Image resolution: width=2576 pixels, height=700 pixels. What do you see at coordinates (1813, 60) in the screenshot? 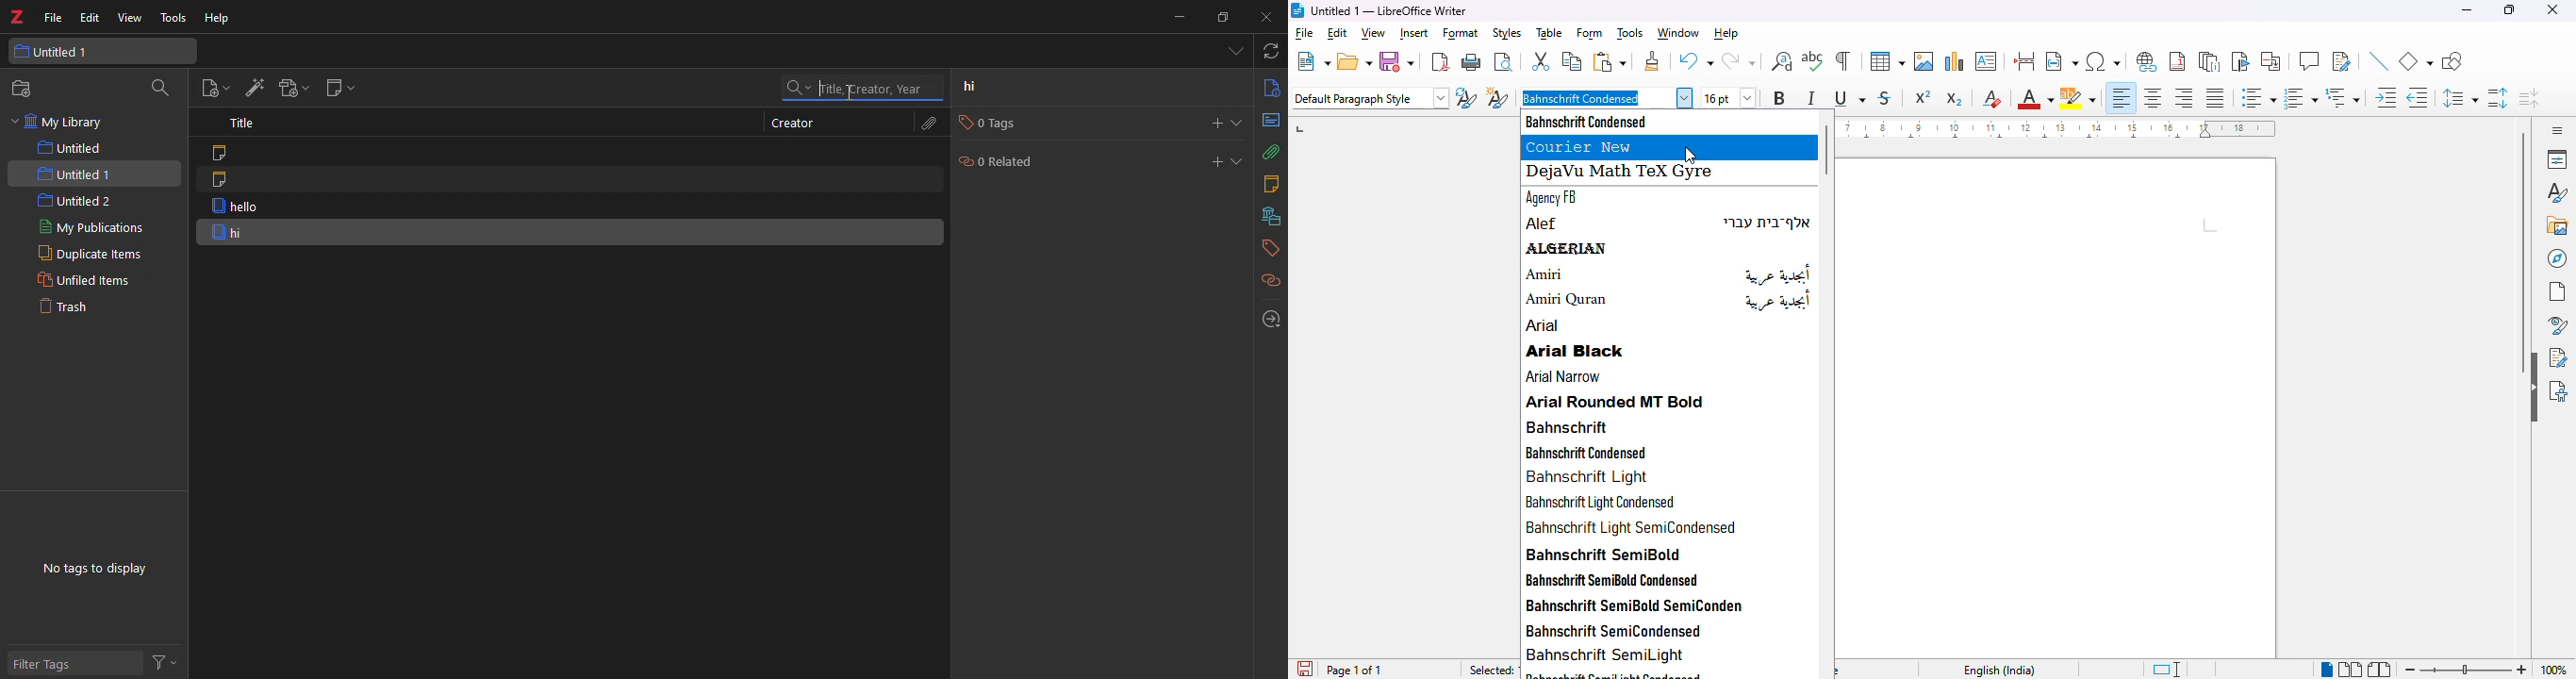
I see `check spelling` at bounding box center [1813, 60].